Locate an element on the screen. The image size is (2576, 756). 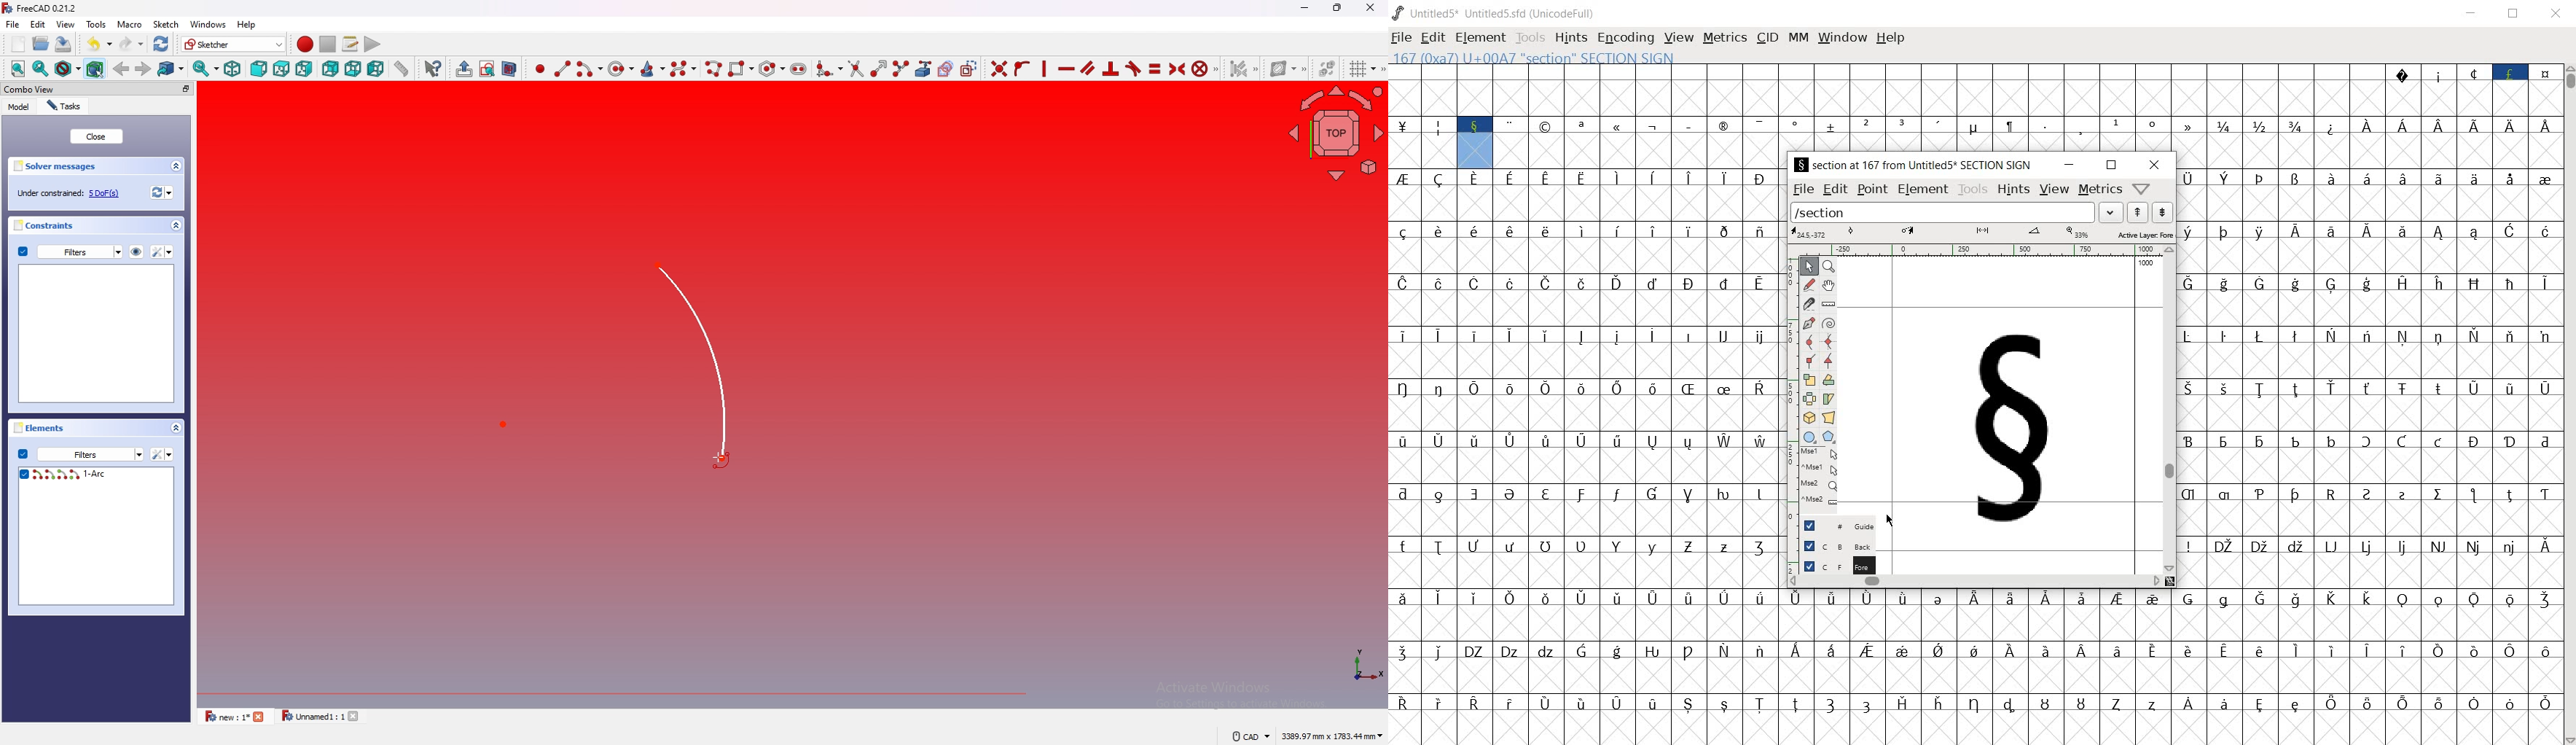
hints is located at coordinates (2015, 190).